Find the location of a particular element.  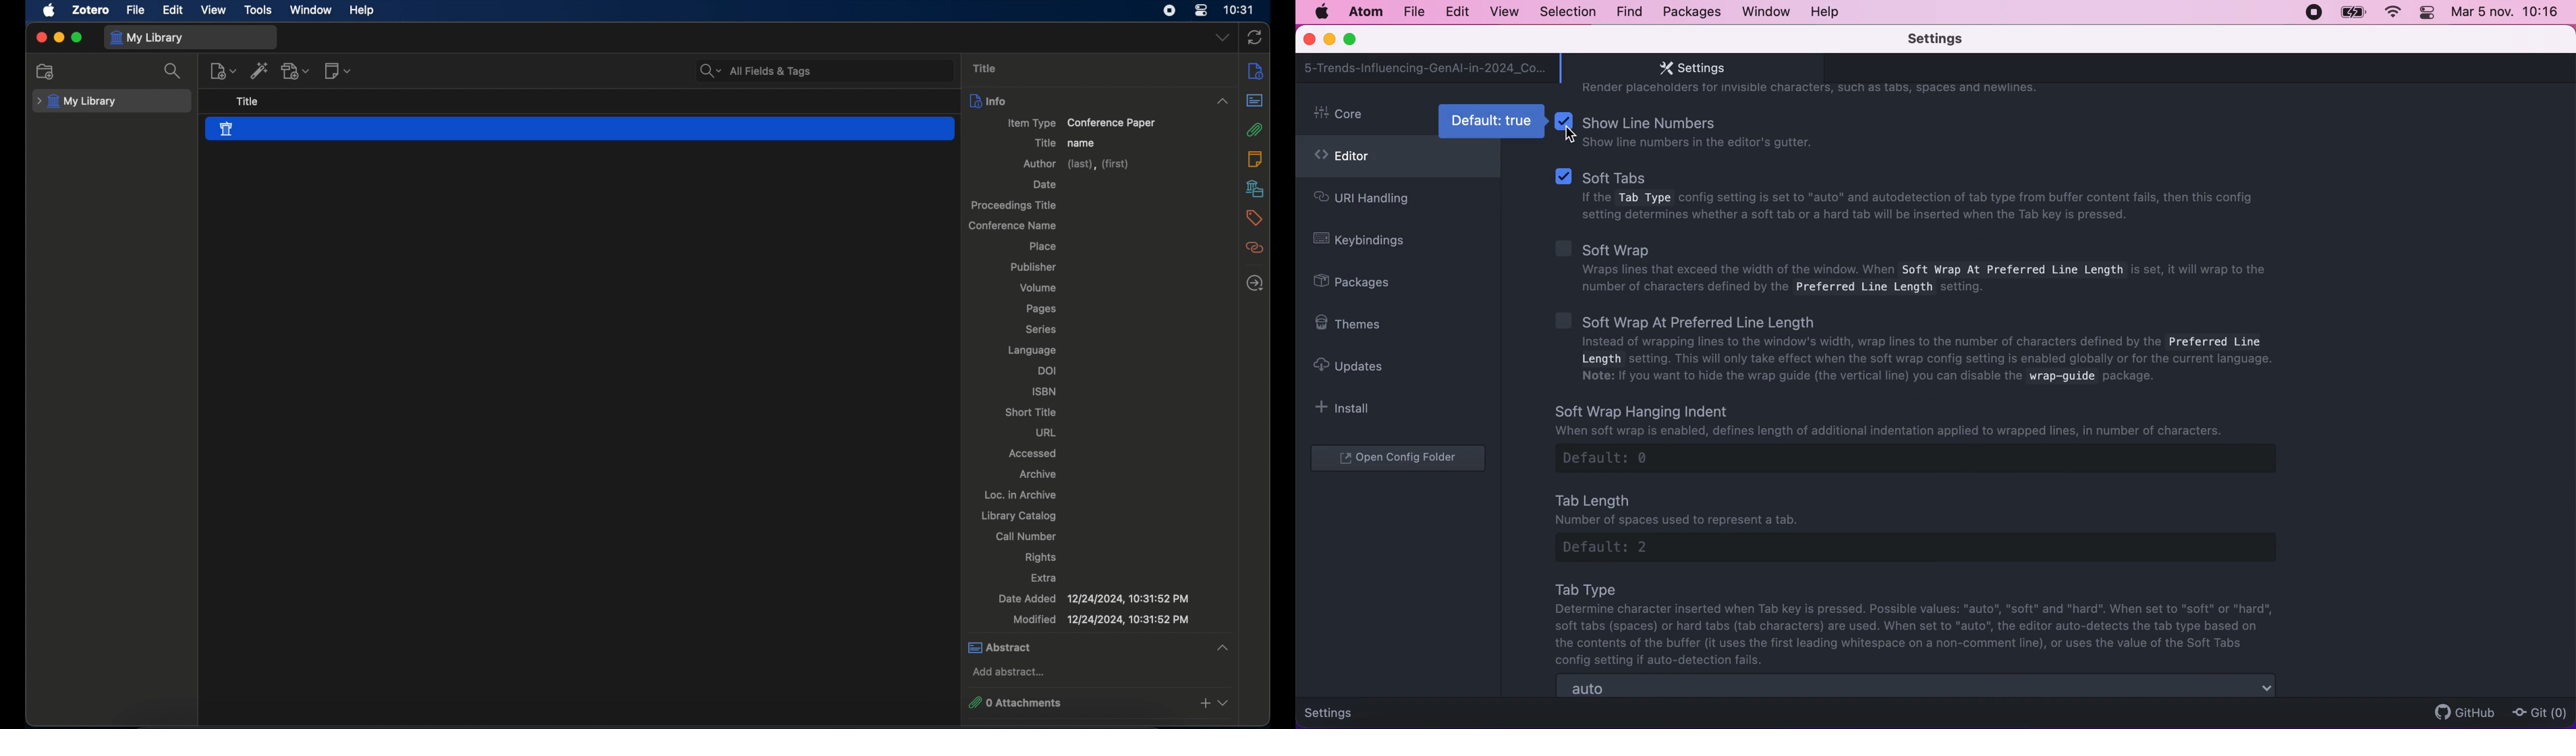

modified is located at coordinates (1102, 620).